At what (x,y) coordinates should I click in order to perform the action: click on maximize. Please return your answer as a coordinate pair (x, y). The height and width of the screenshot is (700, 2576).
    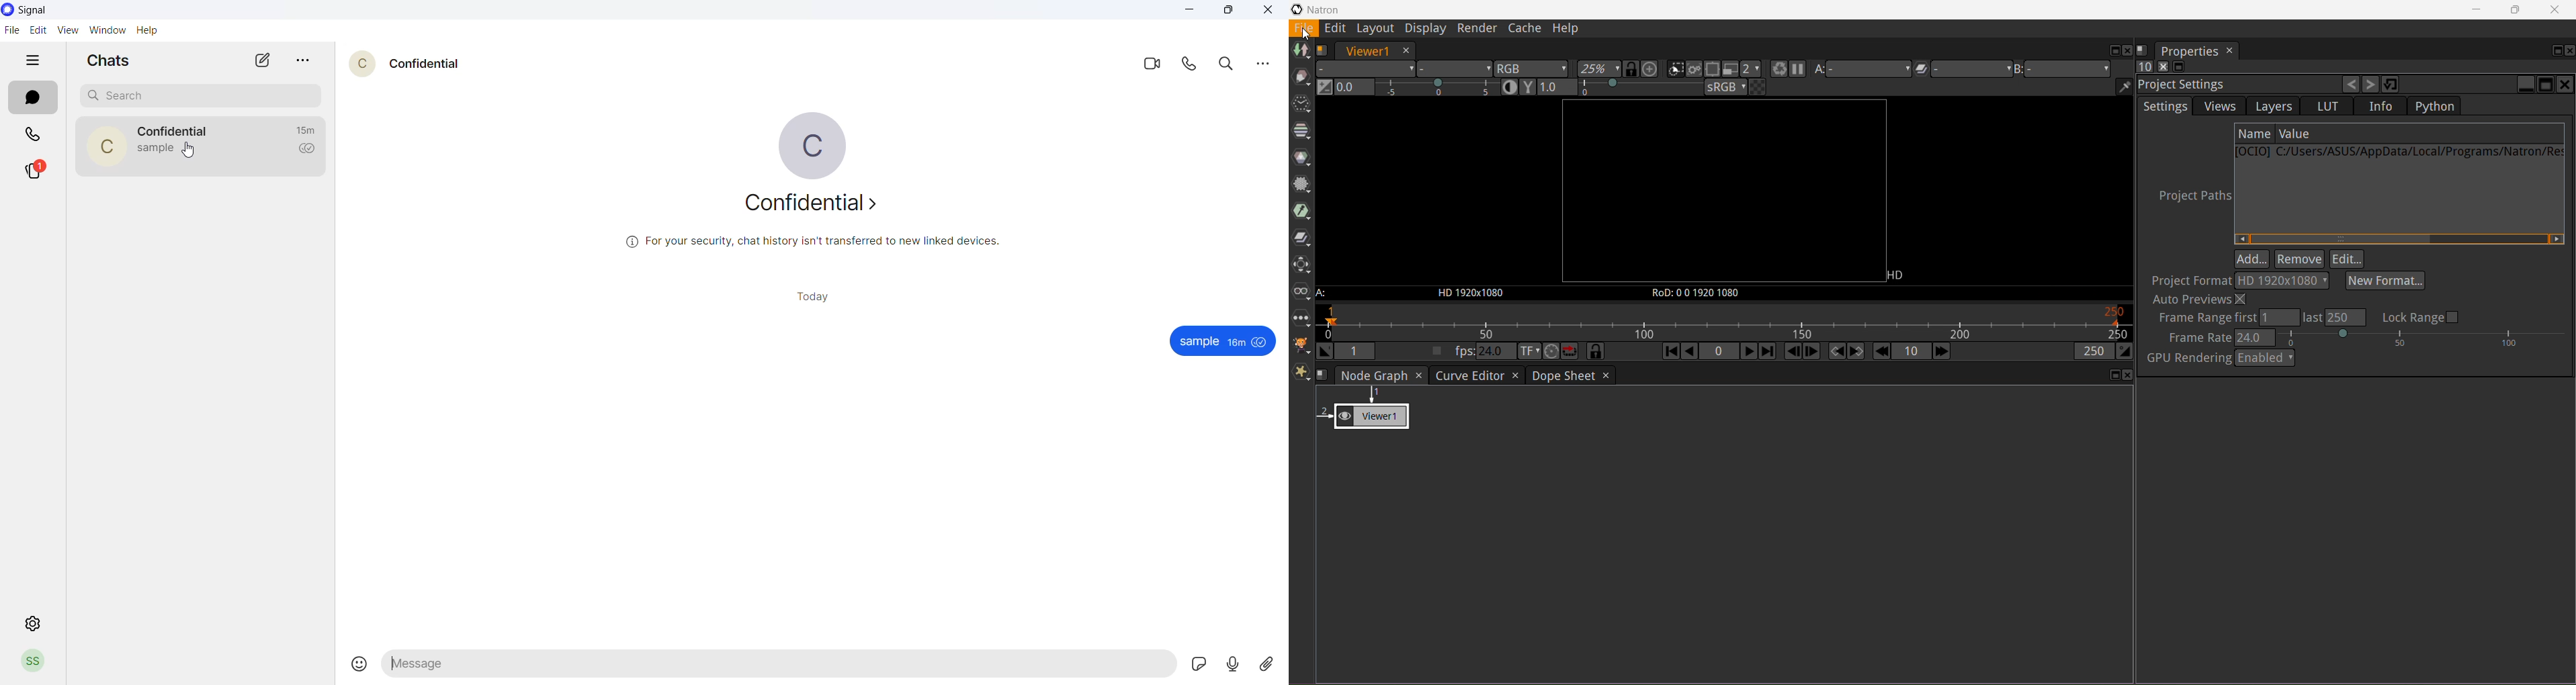
    Looking at the image, I should click on (1230, 12).